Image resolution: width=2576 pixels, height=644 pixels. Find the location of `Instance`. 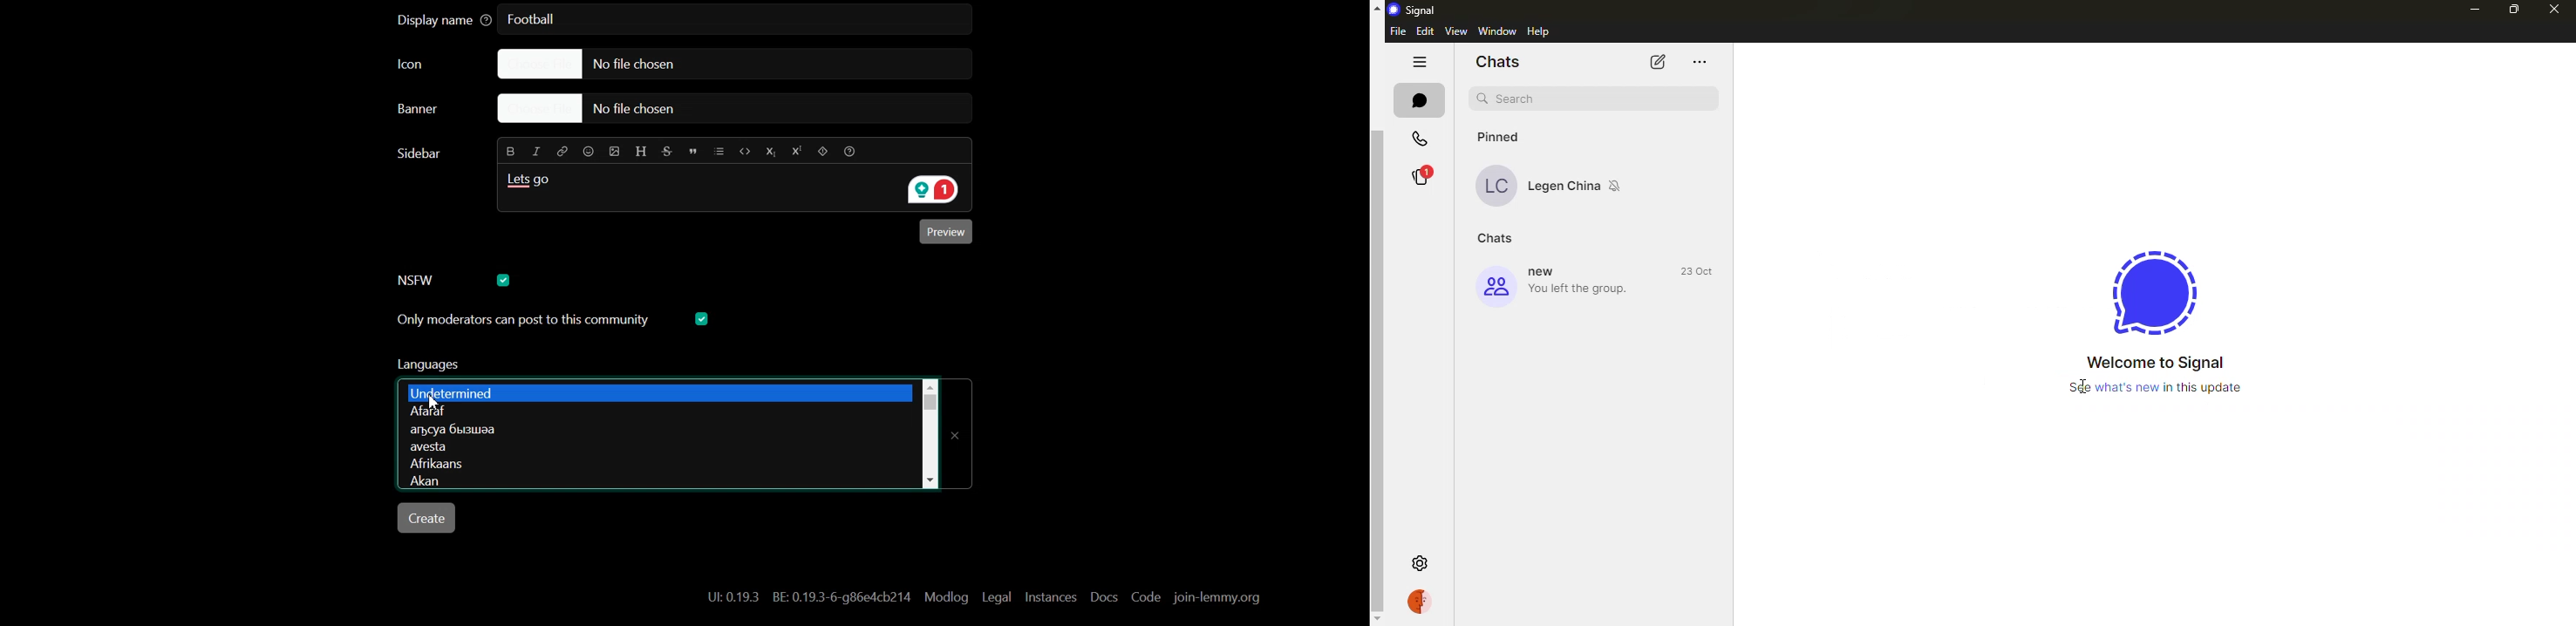

Instance is located at coordinates (1050, 596).